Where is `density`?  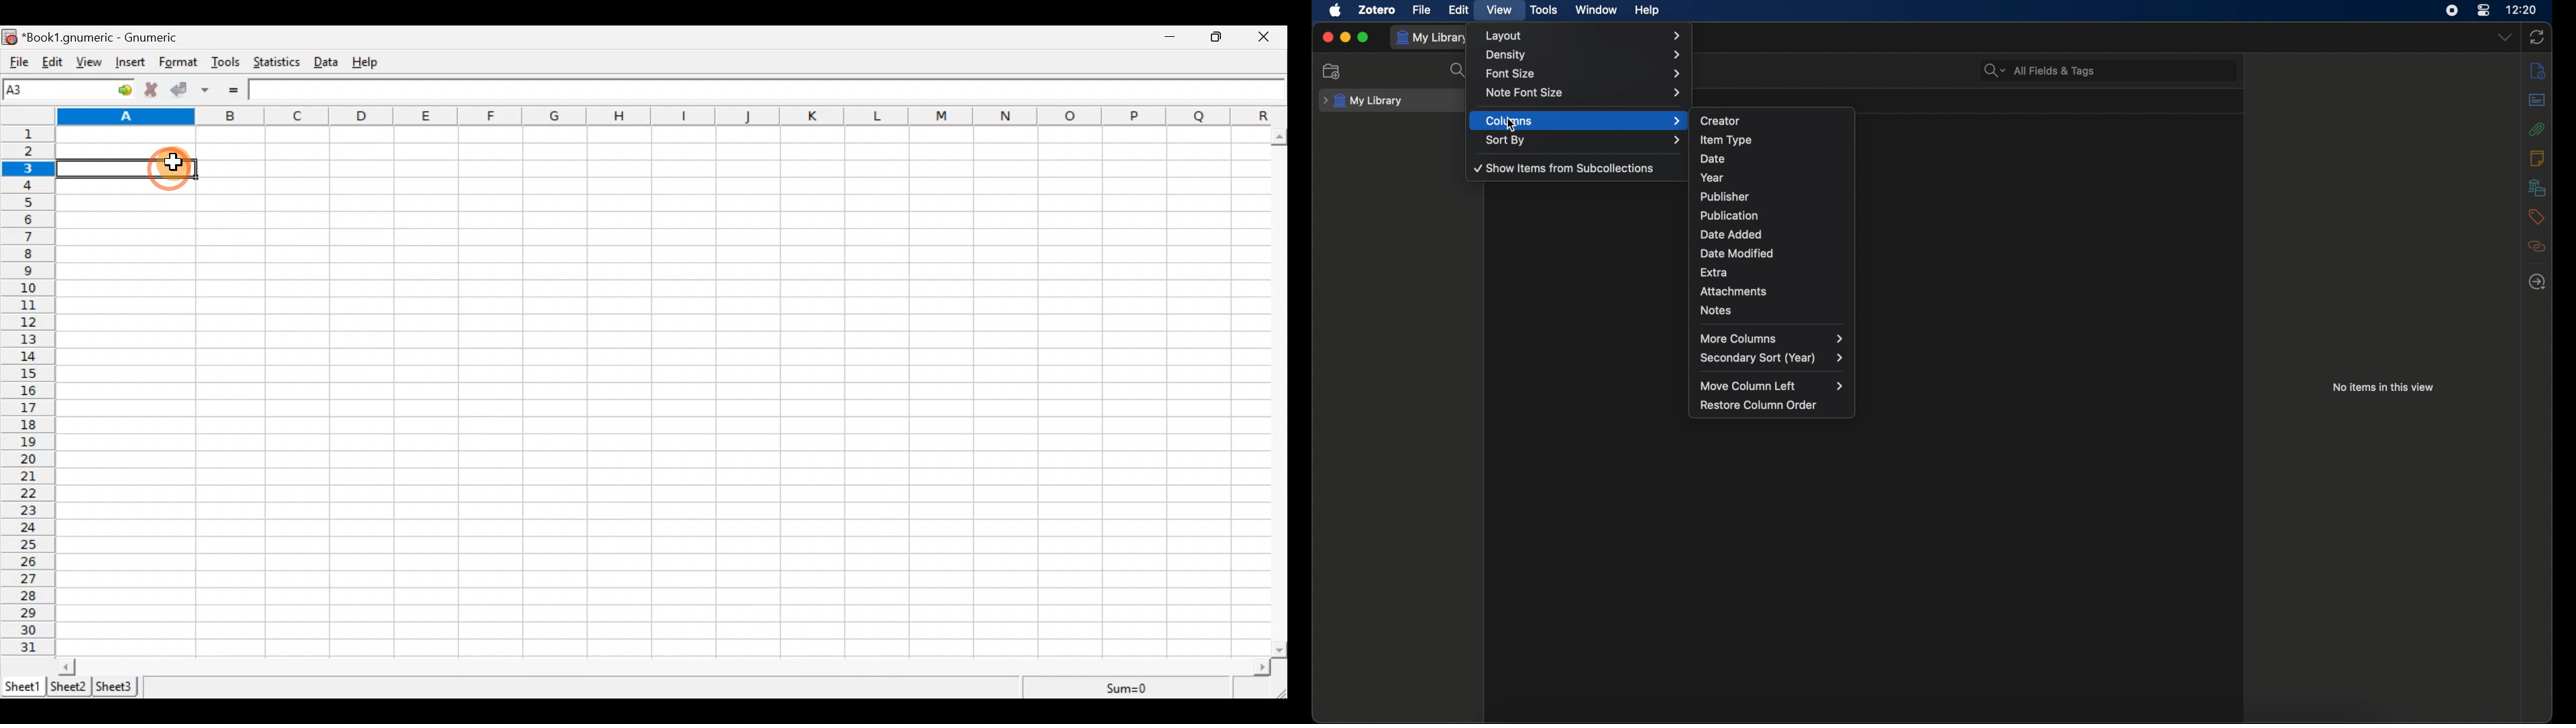 density is located at coordinates (1585, 55).